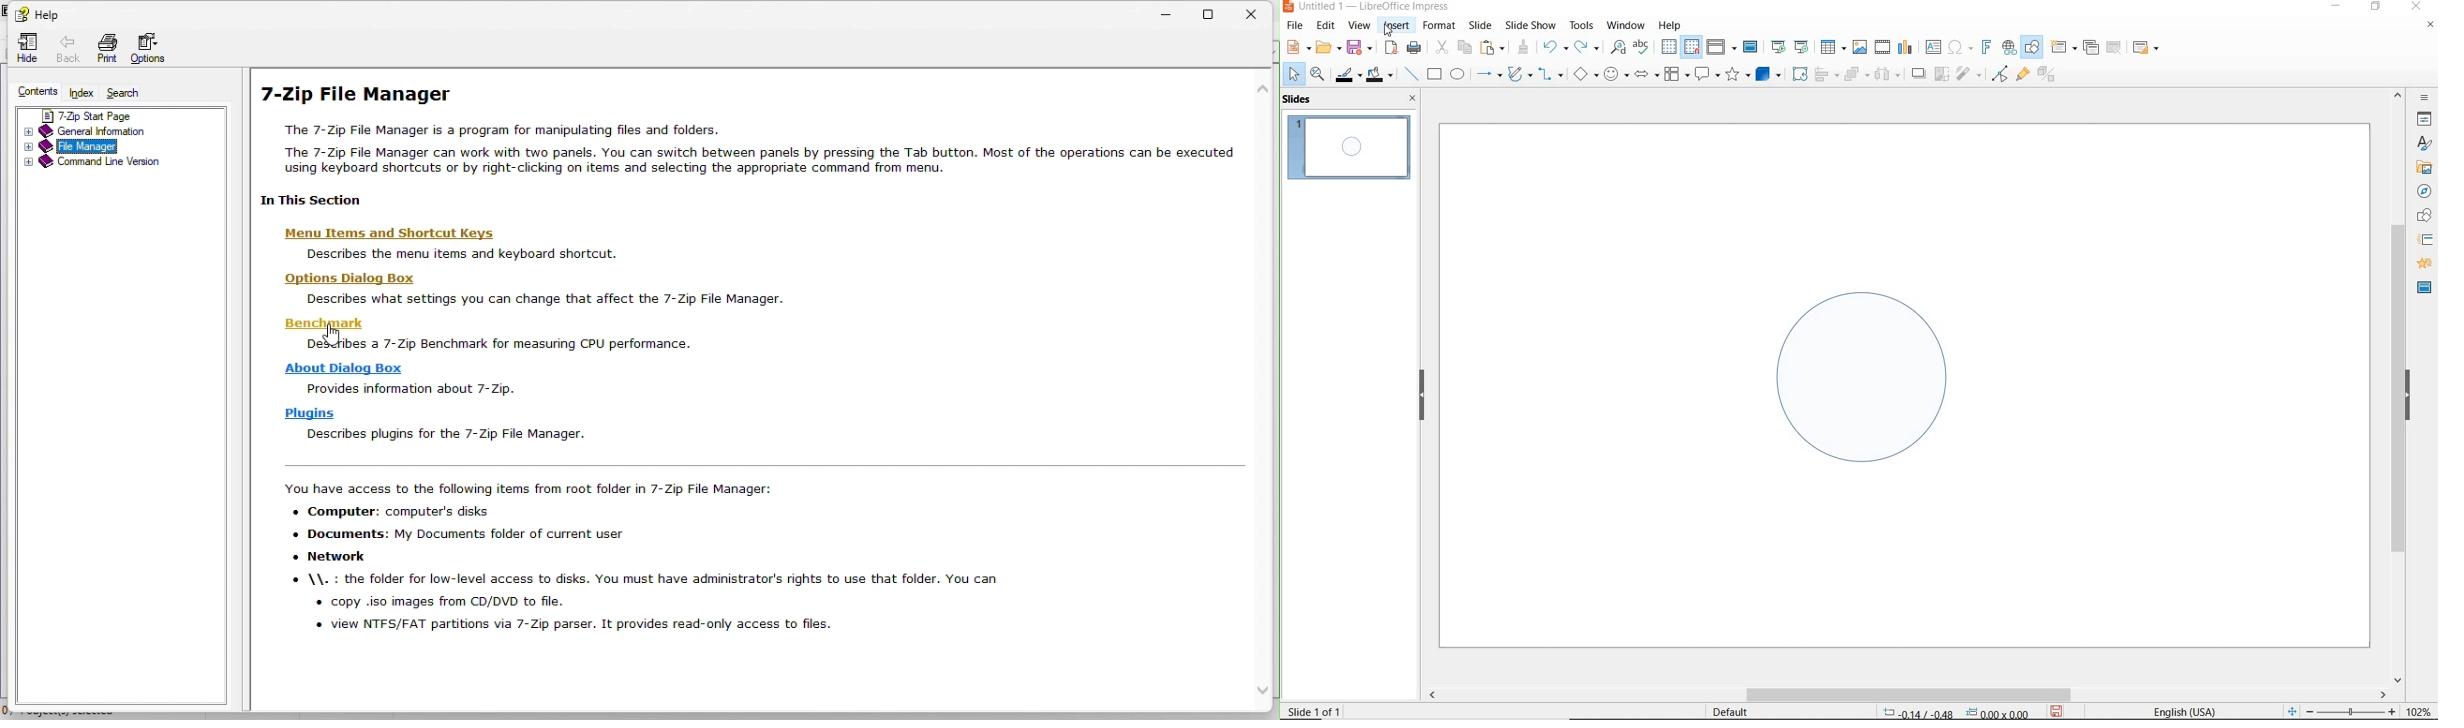  I want to click on Contents, so click(31, 91).